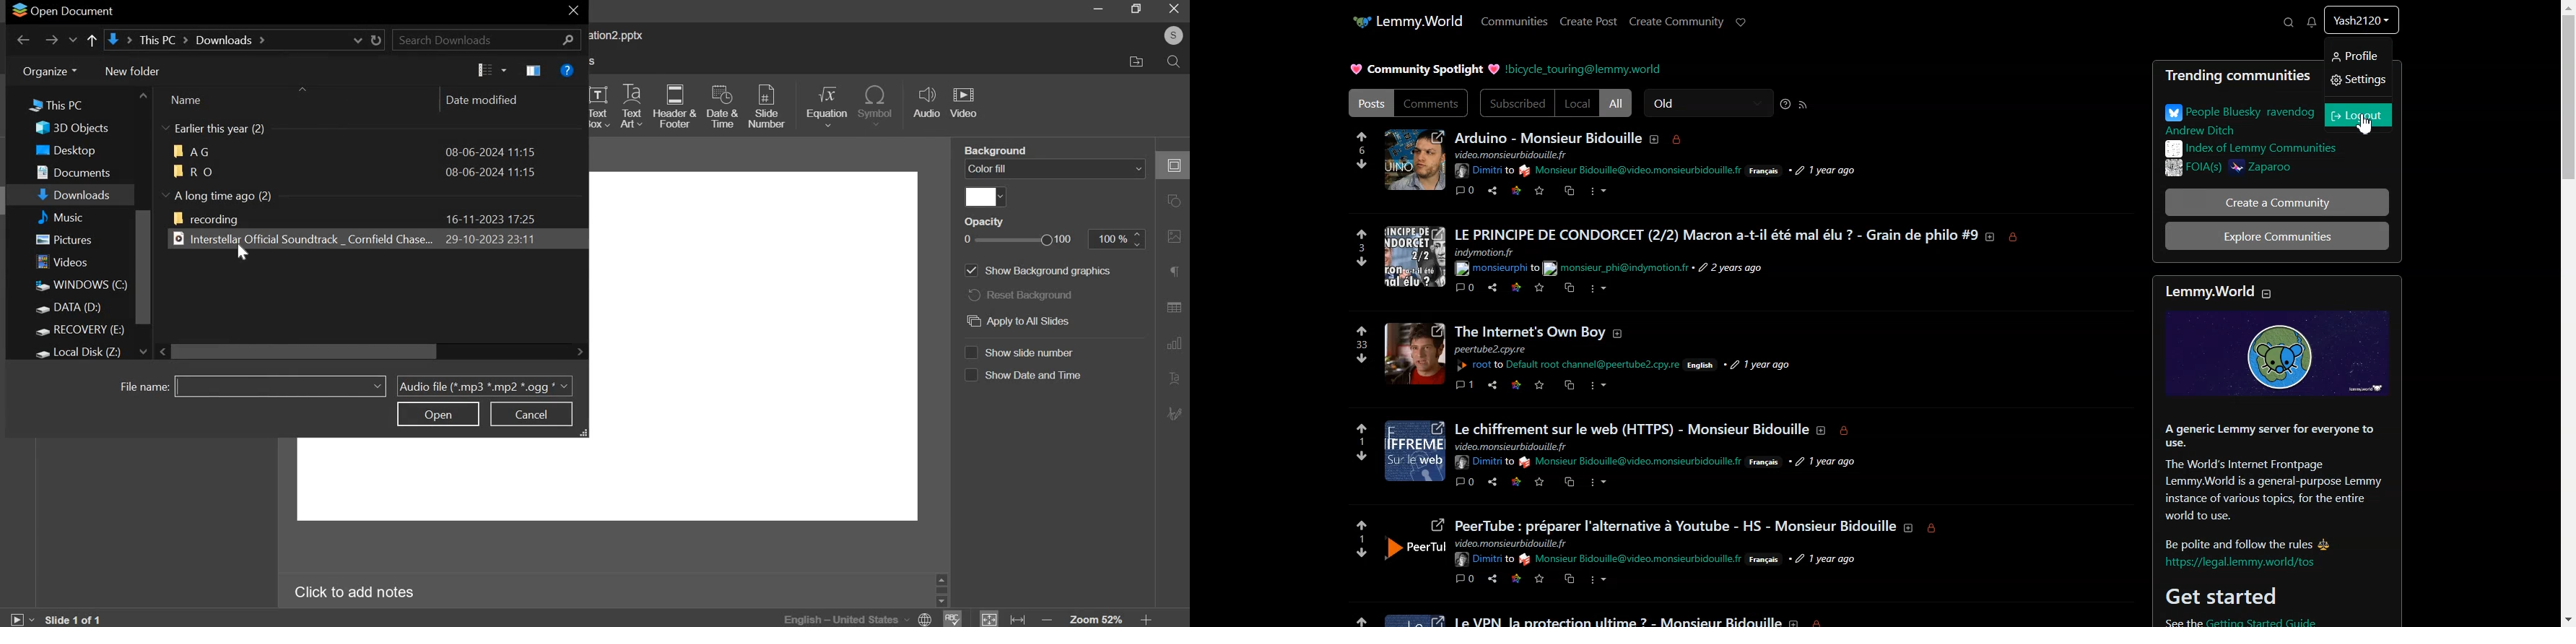 This screenshot has width=2576, height=644. What do you see at coordinates (1108, 239) in the screenshot?
I see `100%` at bounding box center [1108, 239].